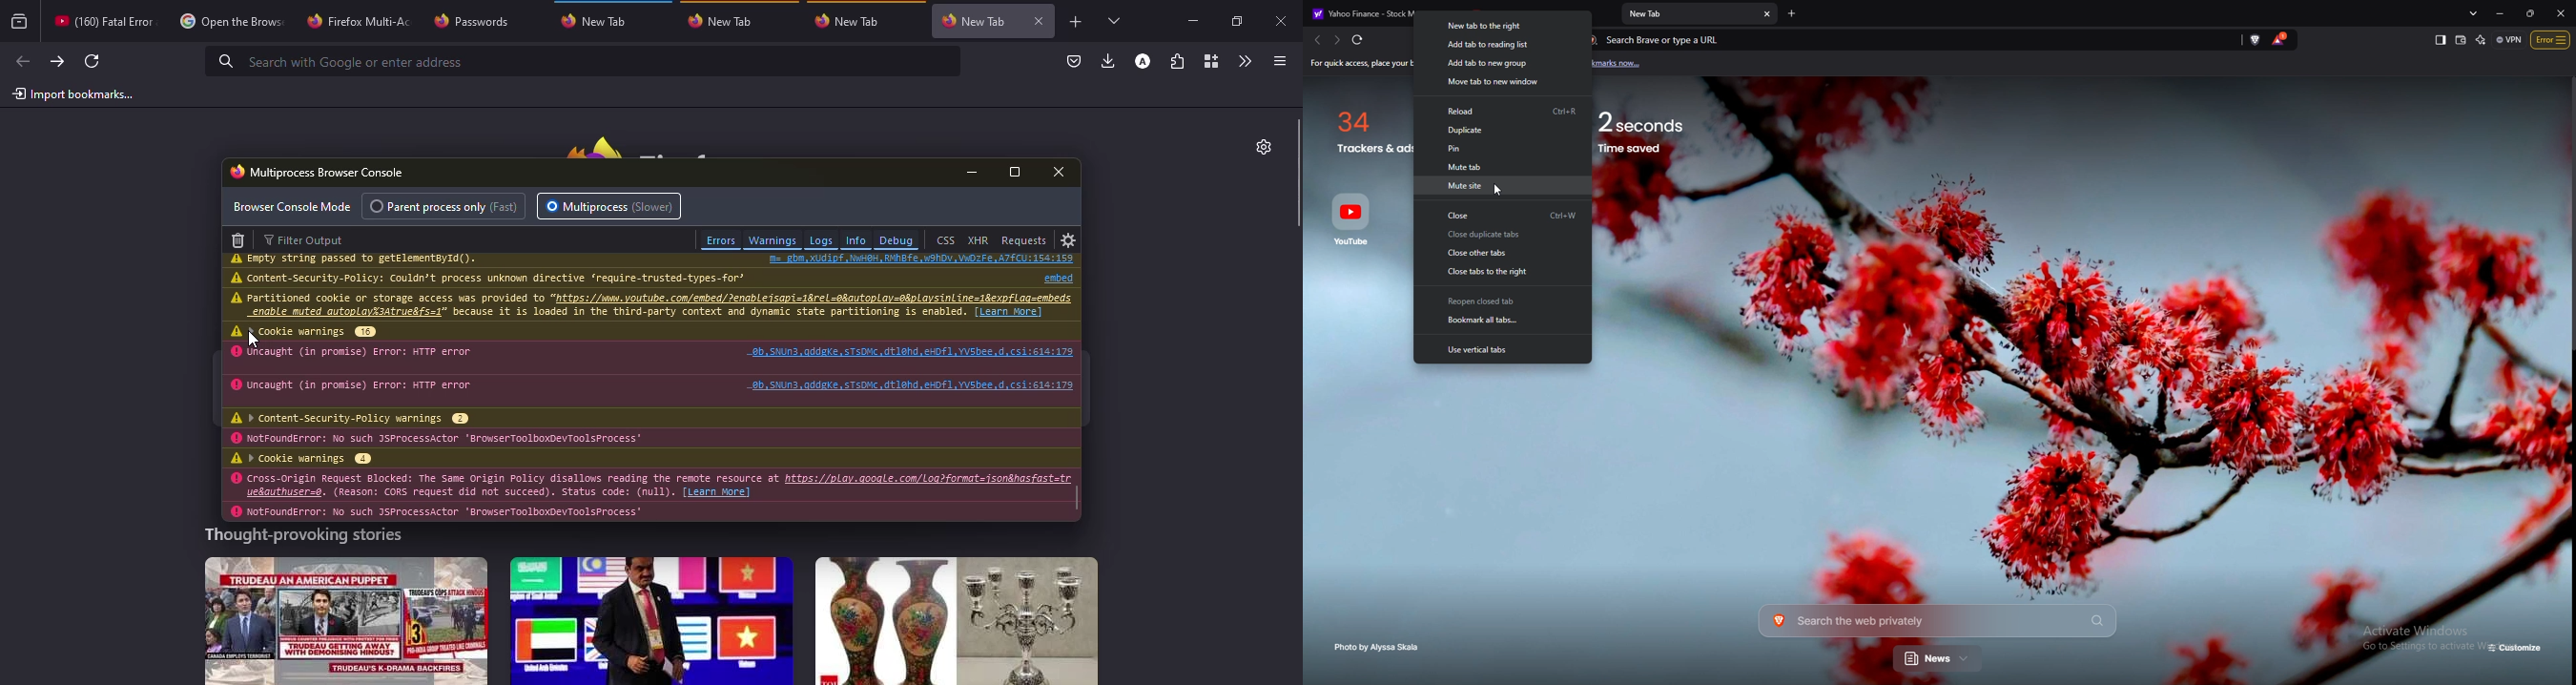 The image size is (2576, 700). Describe the element at coordinates (658, 142) in the screenshot. I see `firefox` at that location.